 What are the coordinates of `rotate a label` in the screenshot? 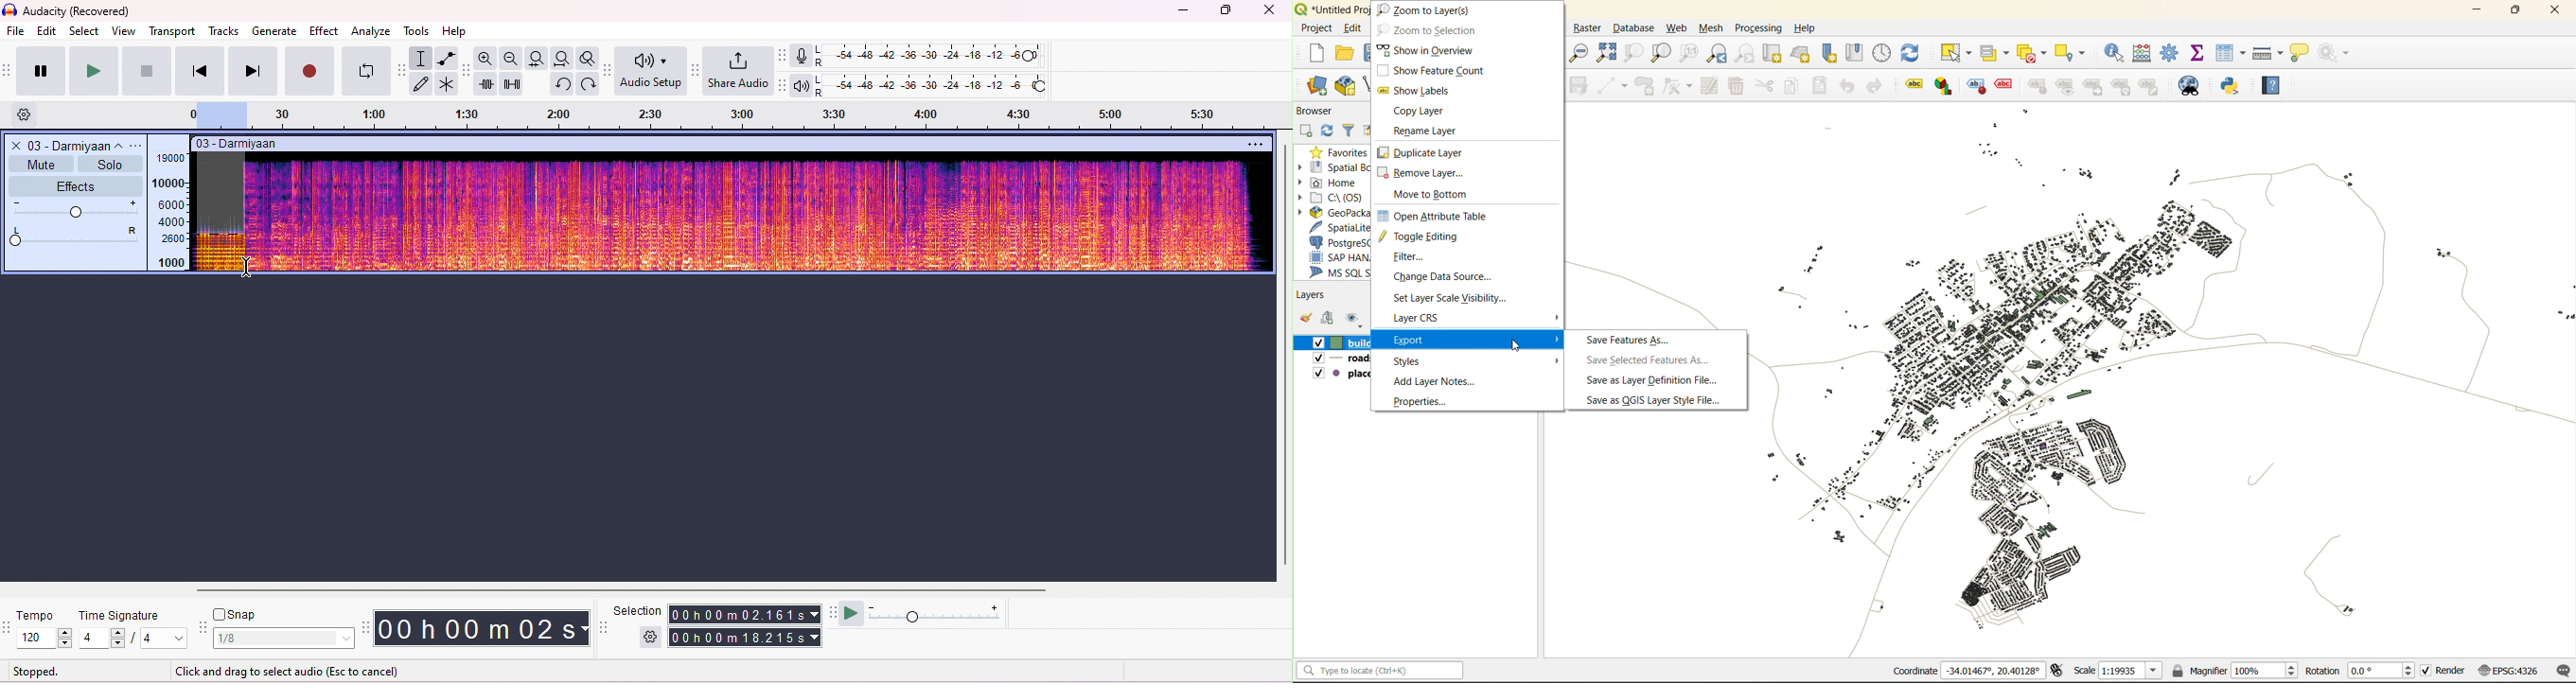 It's located at (2121, 88).